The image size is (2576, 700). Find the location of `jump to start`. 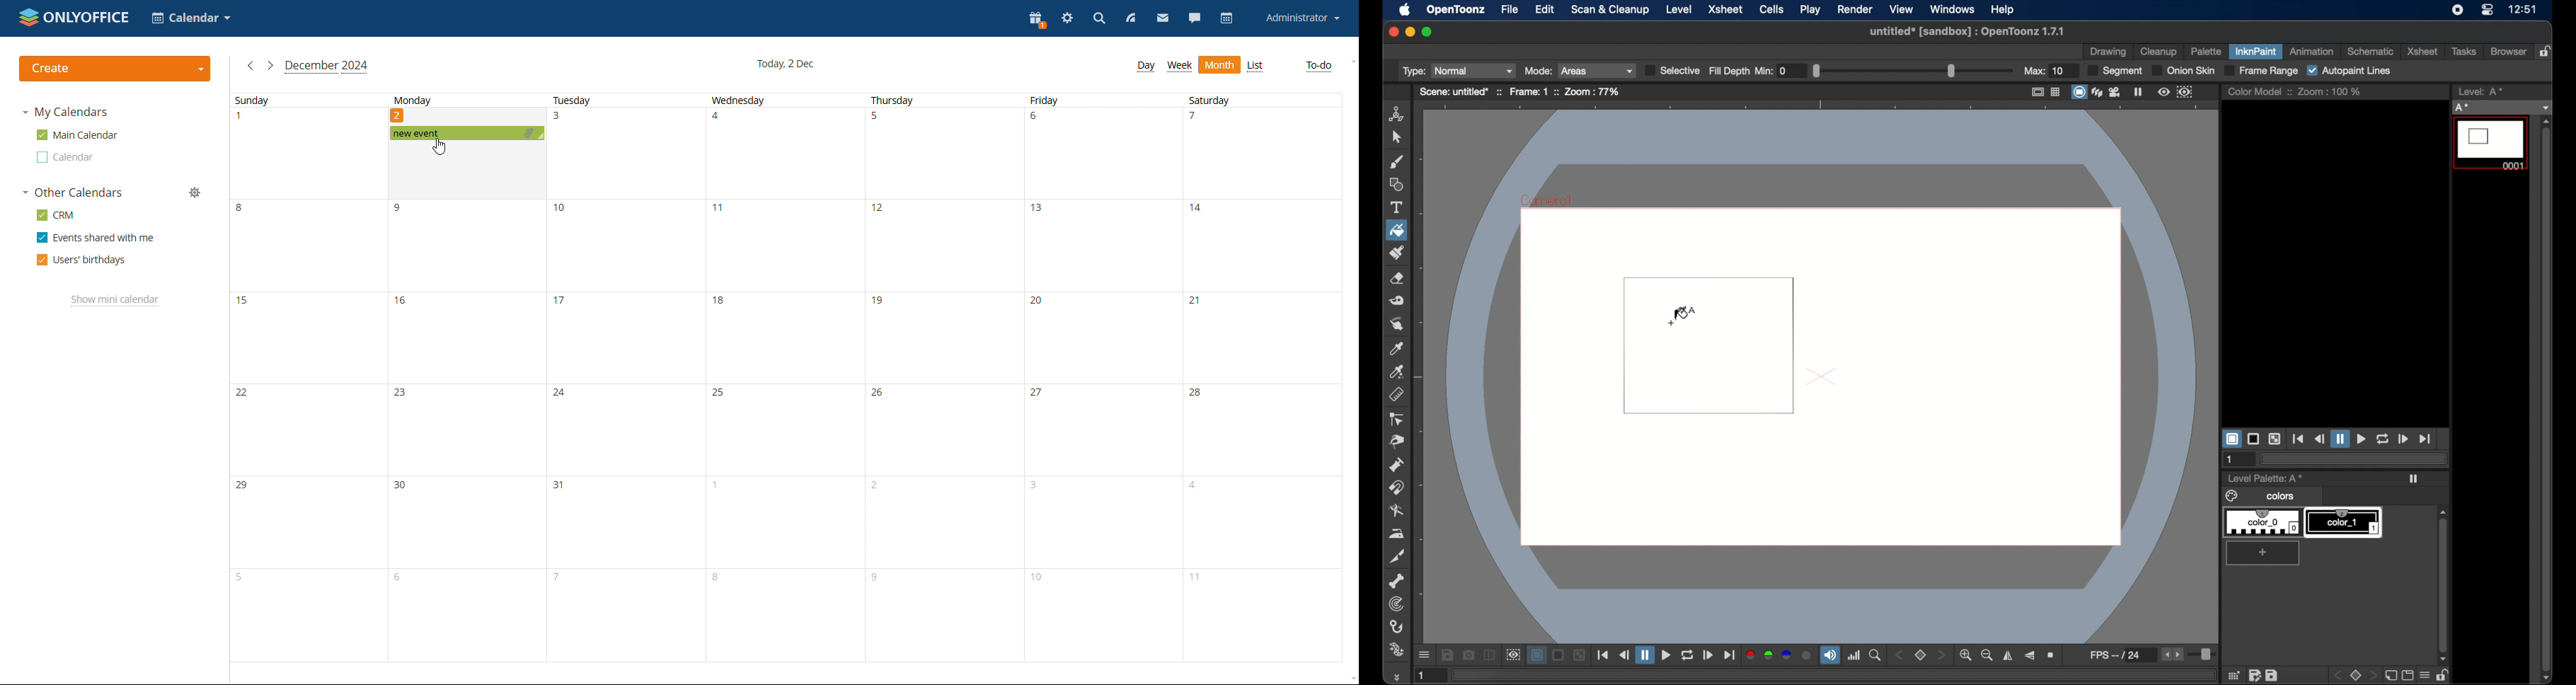

jump to start is located at coordinates (1603, 655).